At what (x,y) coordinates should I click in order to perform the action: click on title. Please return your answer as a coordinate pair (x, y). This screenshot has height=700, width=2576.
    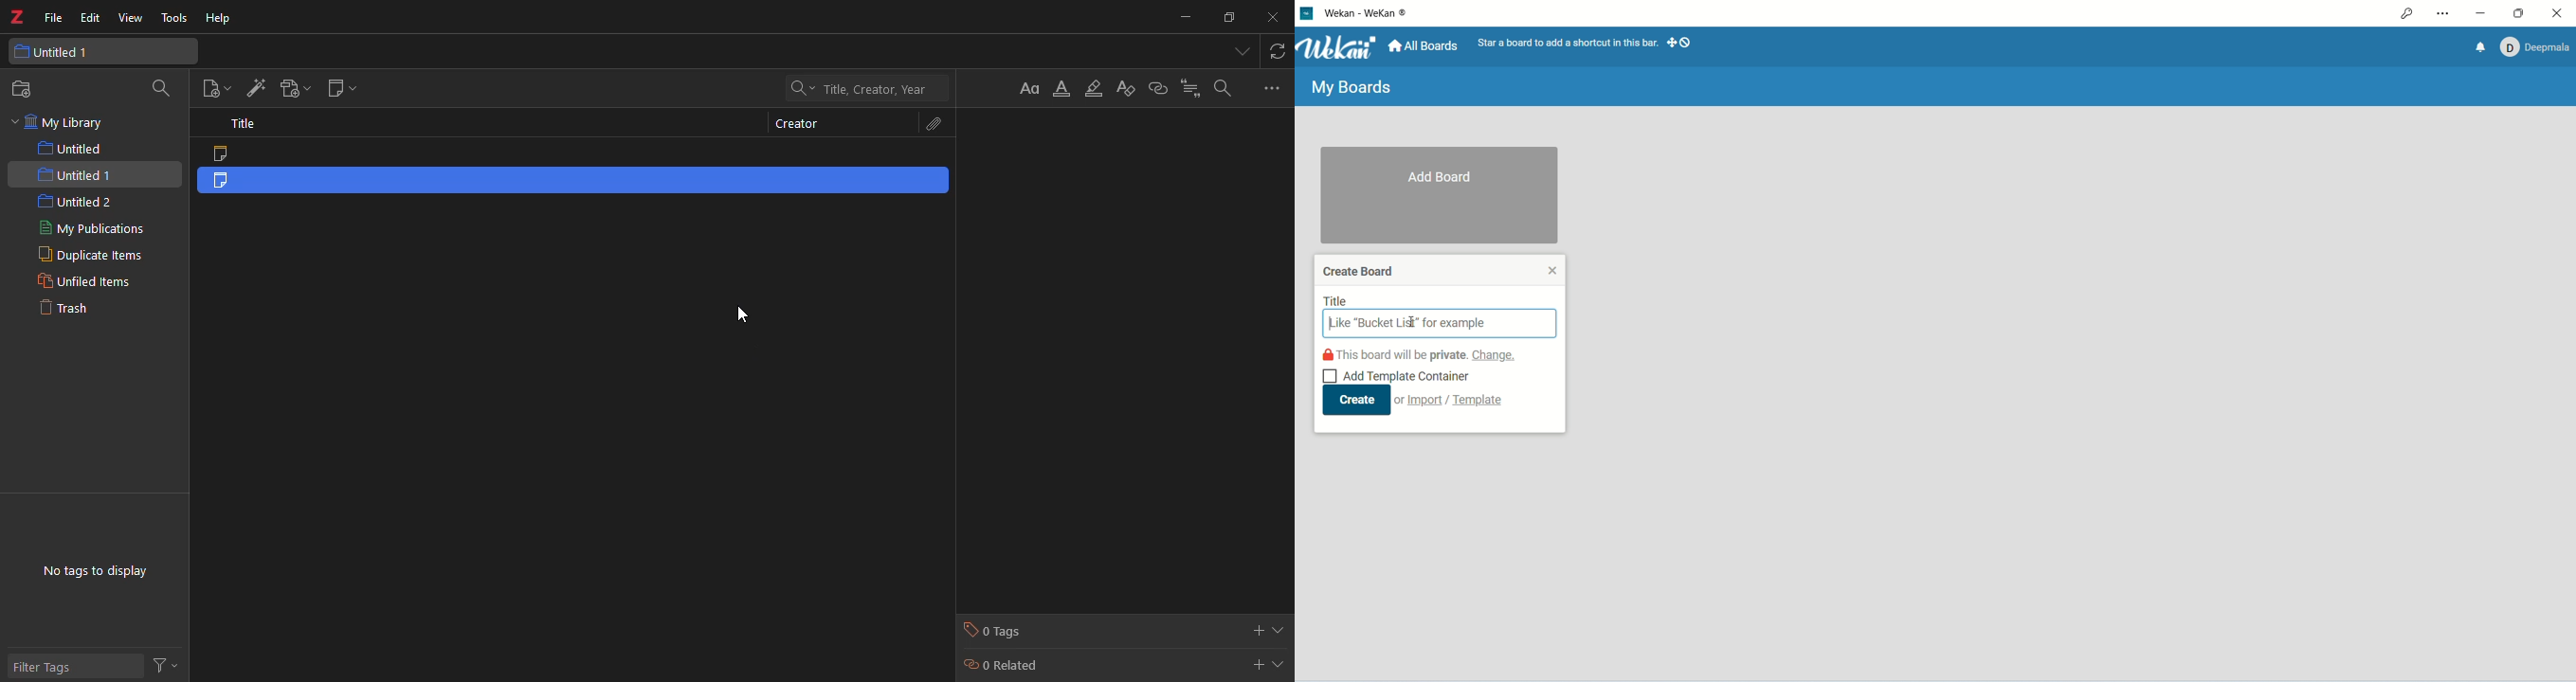
    Looking at the image, I should click on (239, 125).